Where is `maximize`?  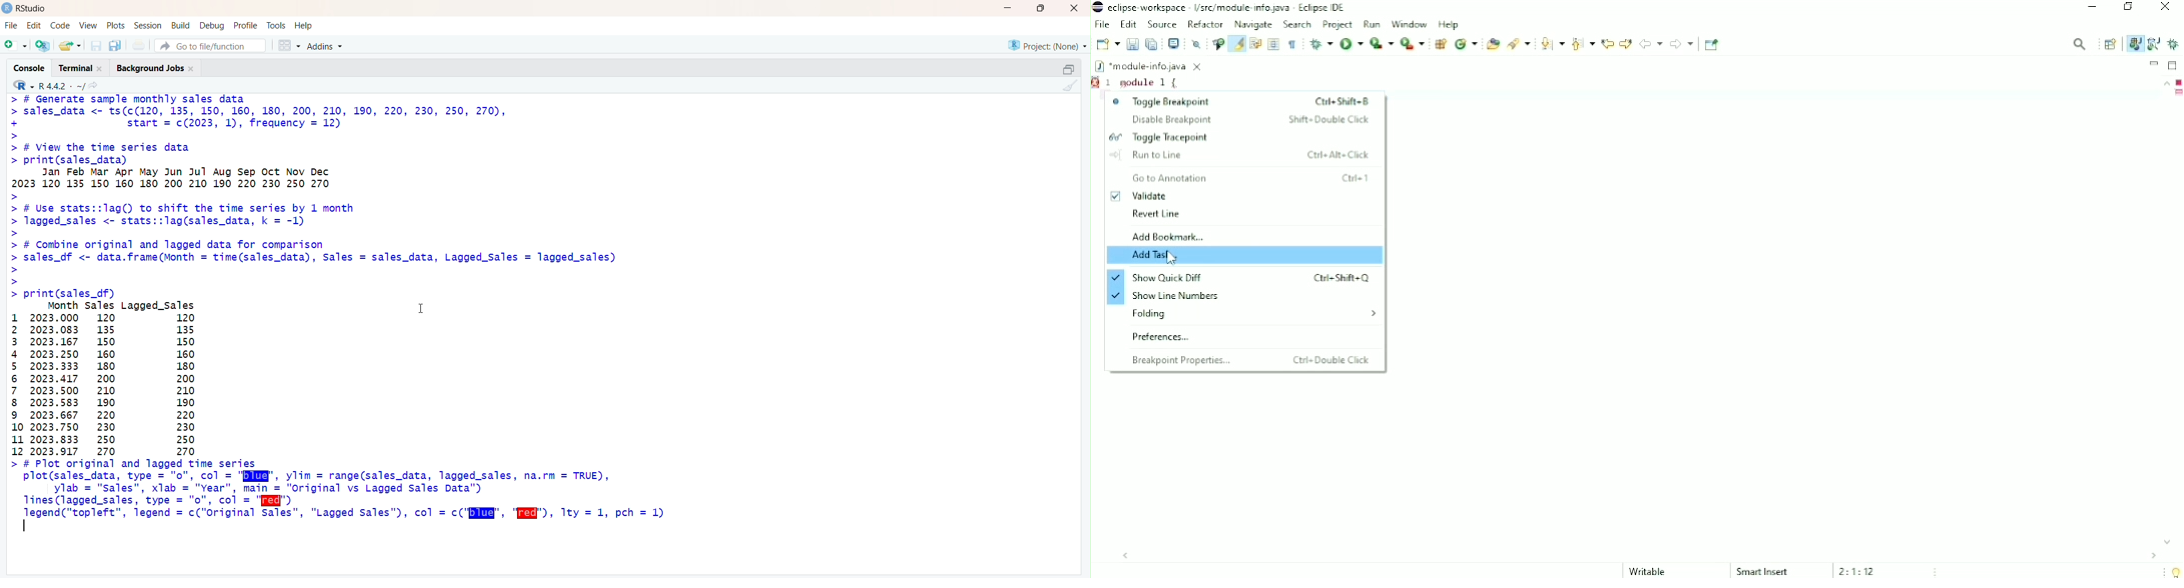 maximize is located at coordinates (1040, 8).